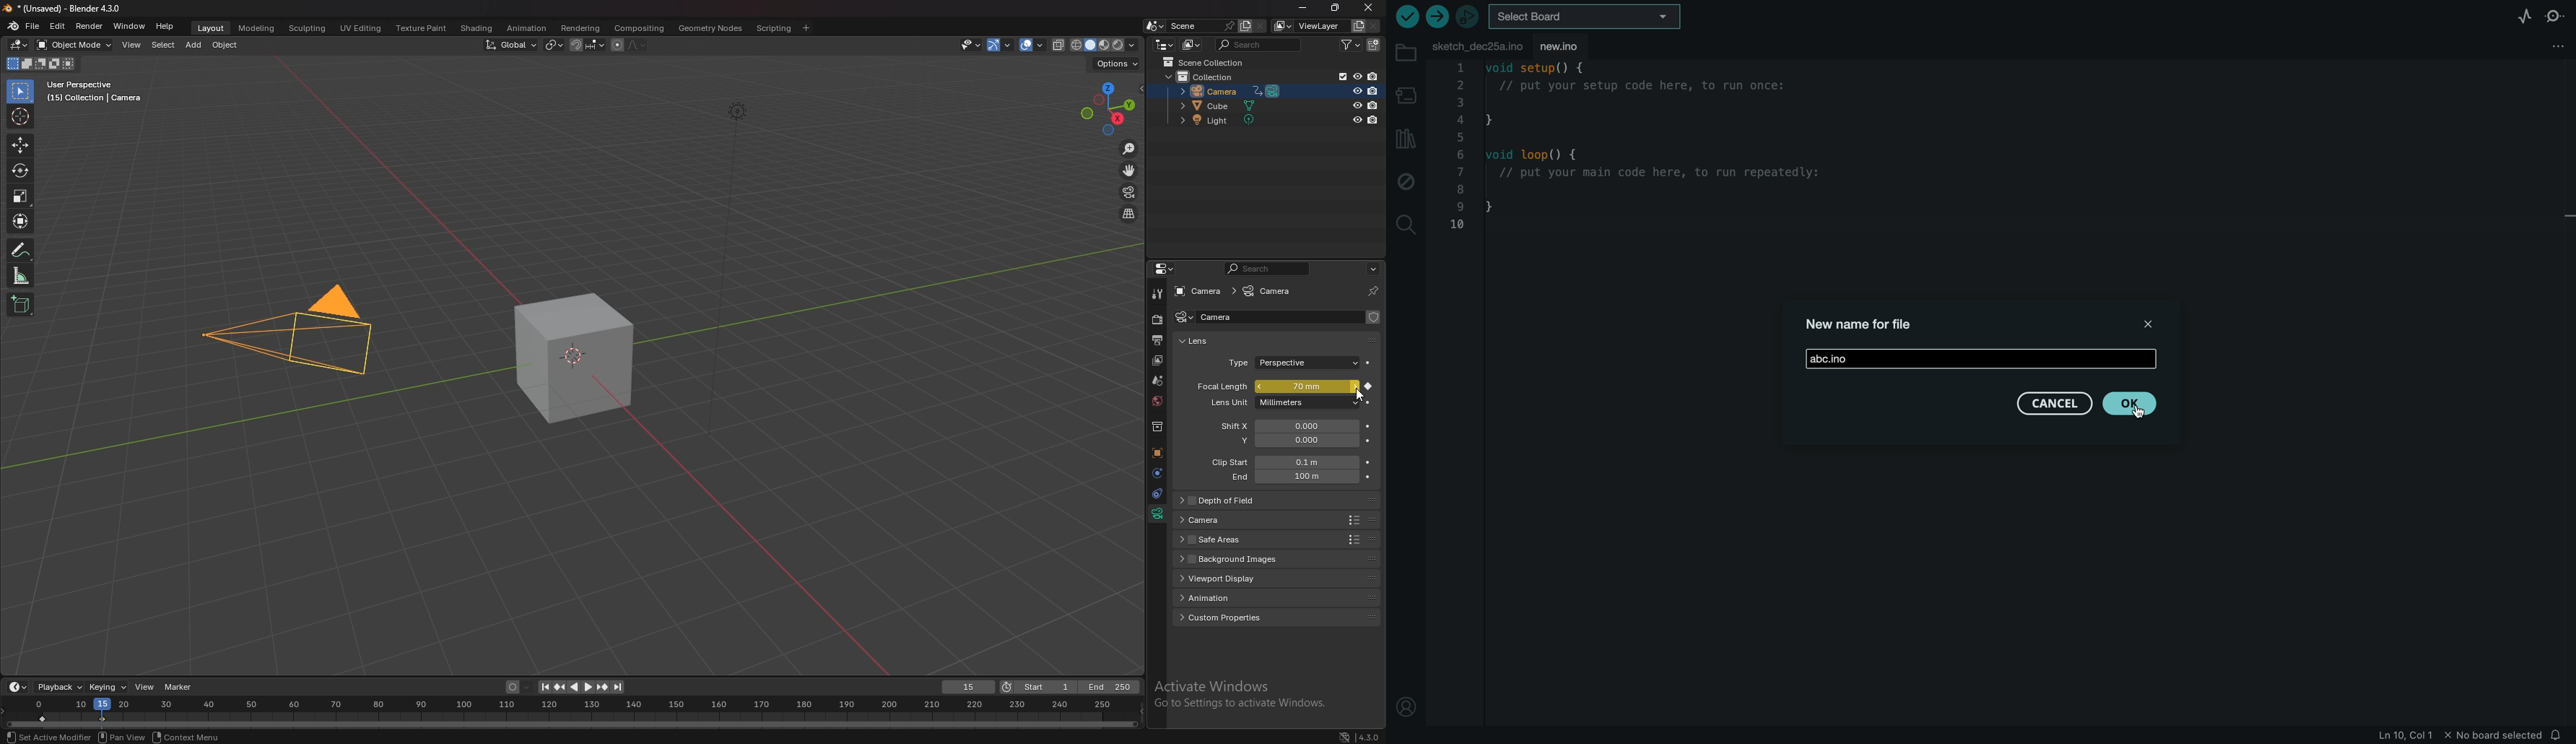  I want to click on perspective/orthographic, so click(1129, 214).